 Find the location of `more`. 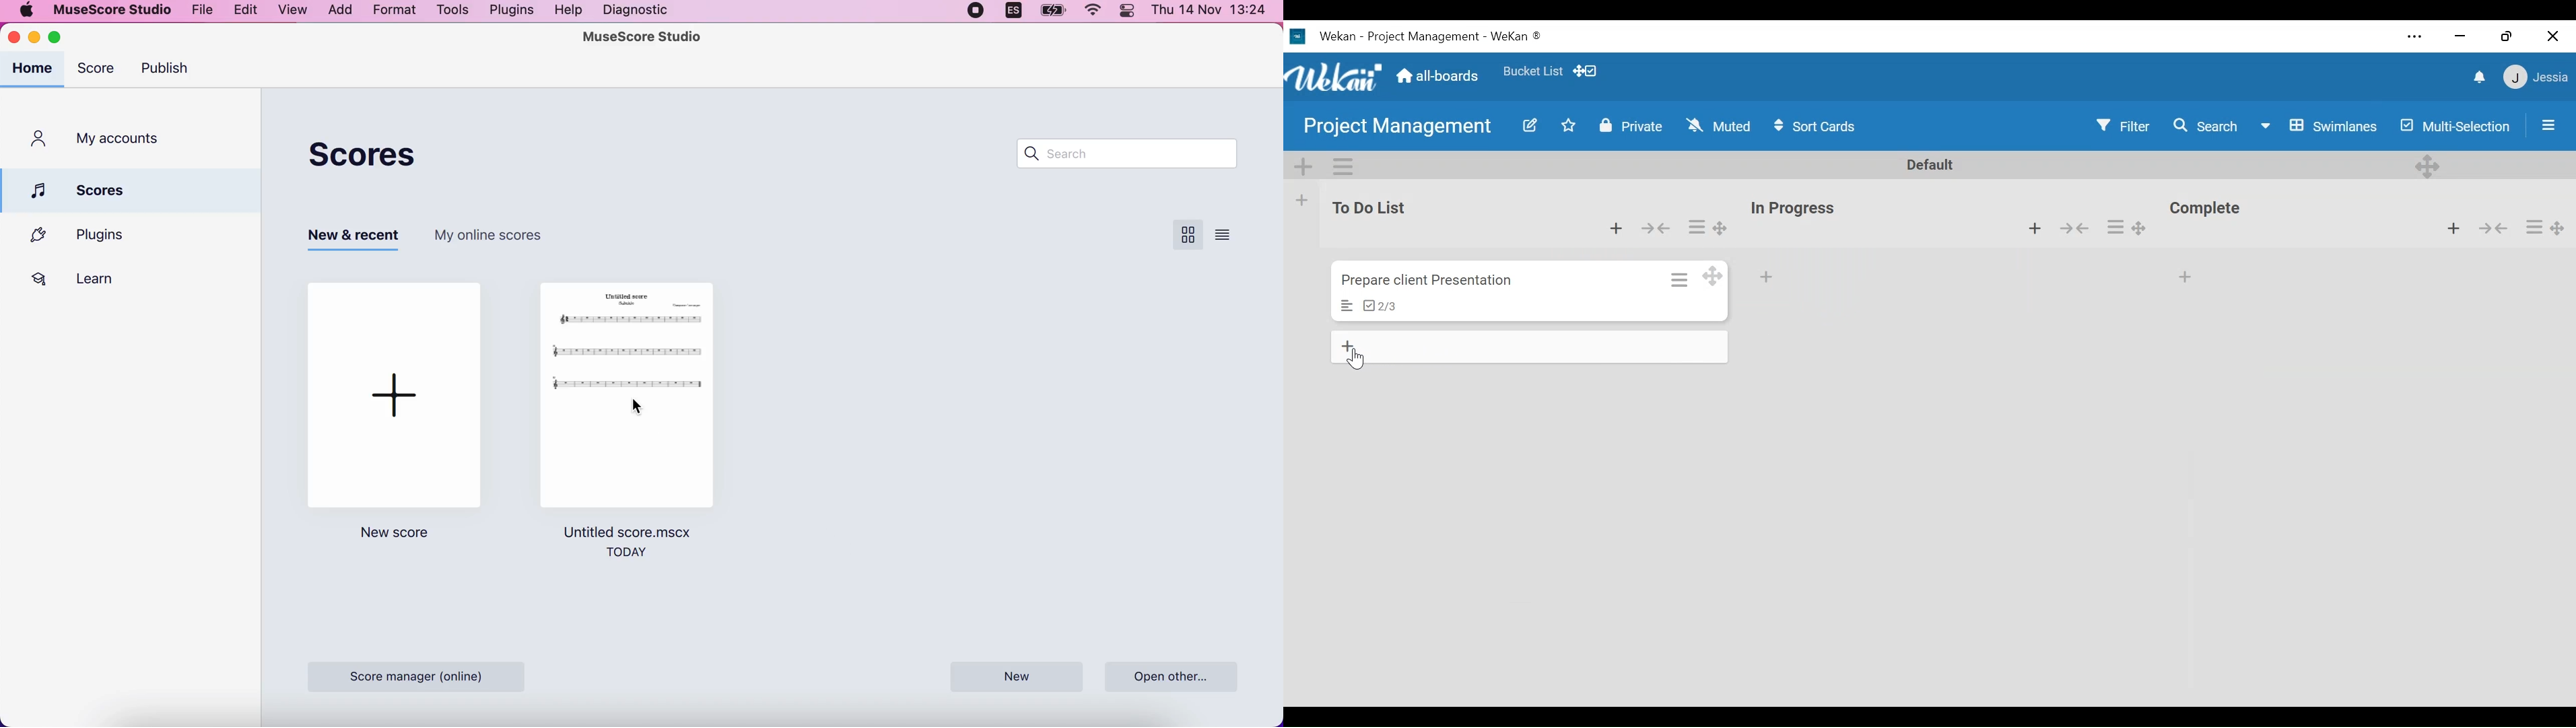

more is located at coordinates (2414, 36).